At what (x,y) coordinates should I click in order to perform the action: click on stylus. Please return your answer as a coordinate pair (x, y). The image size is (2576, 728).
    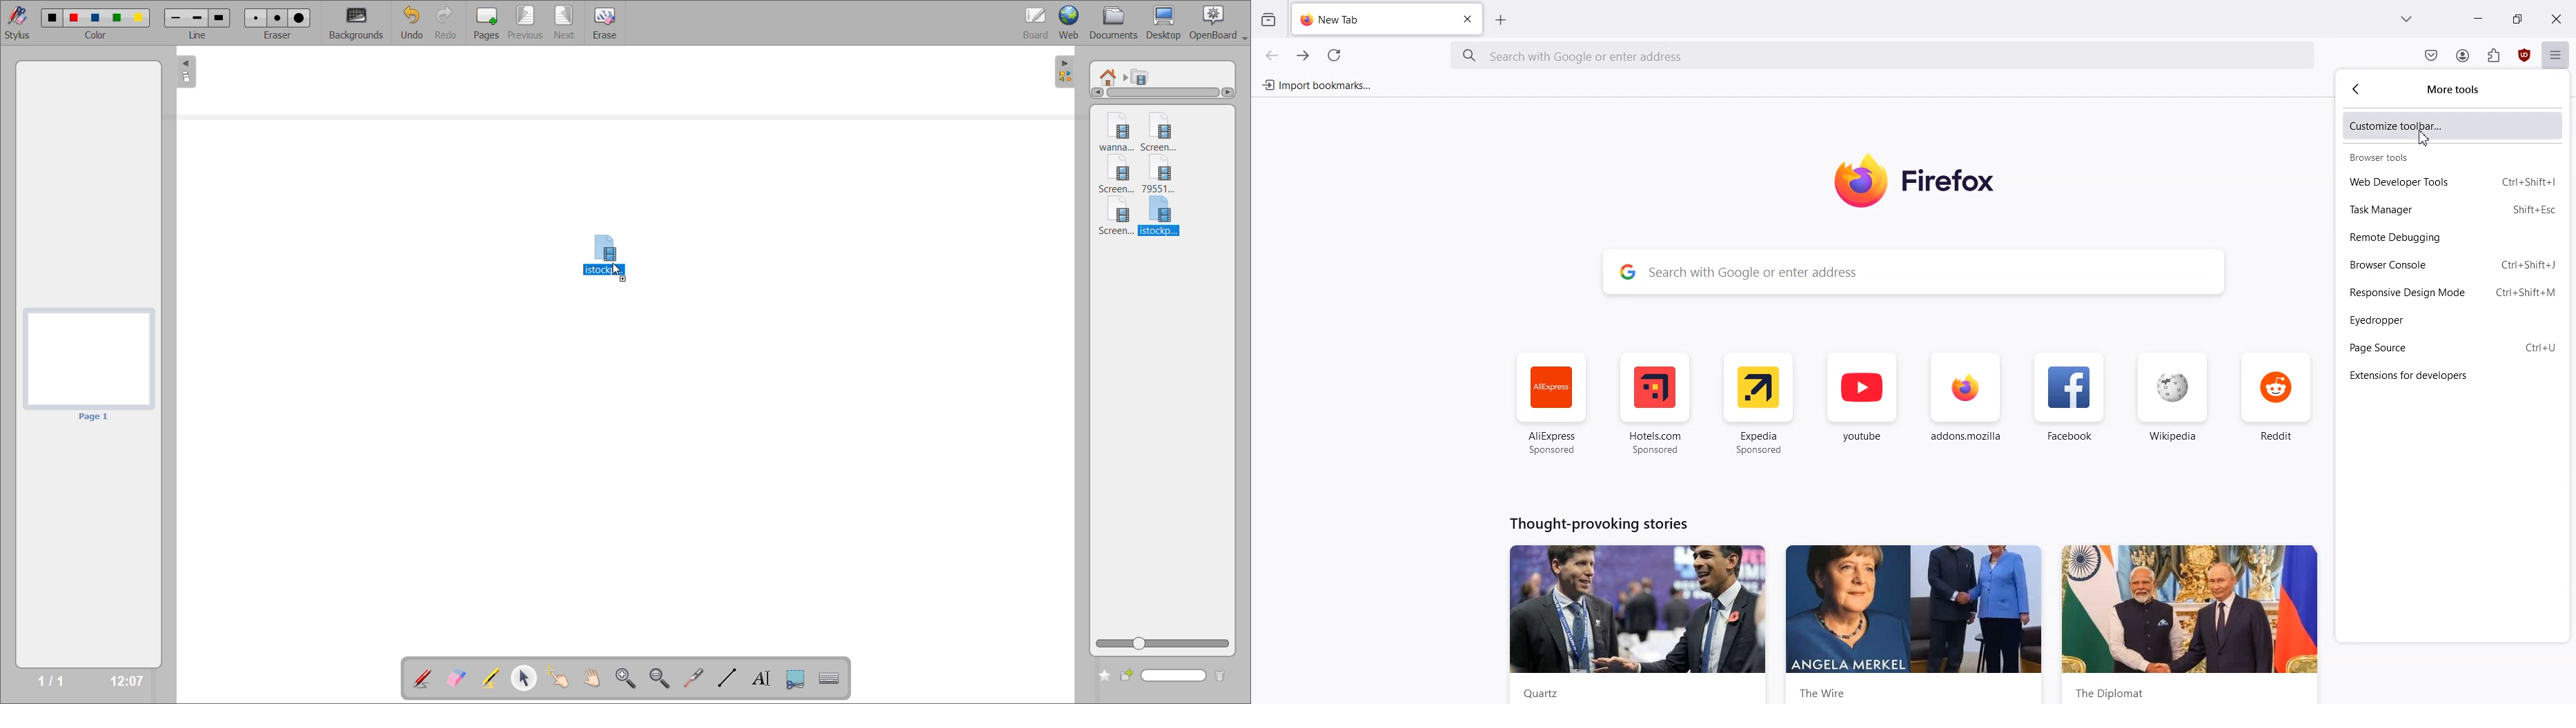
    Looking at the image, I should click on (20, 23).